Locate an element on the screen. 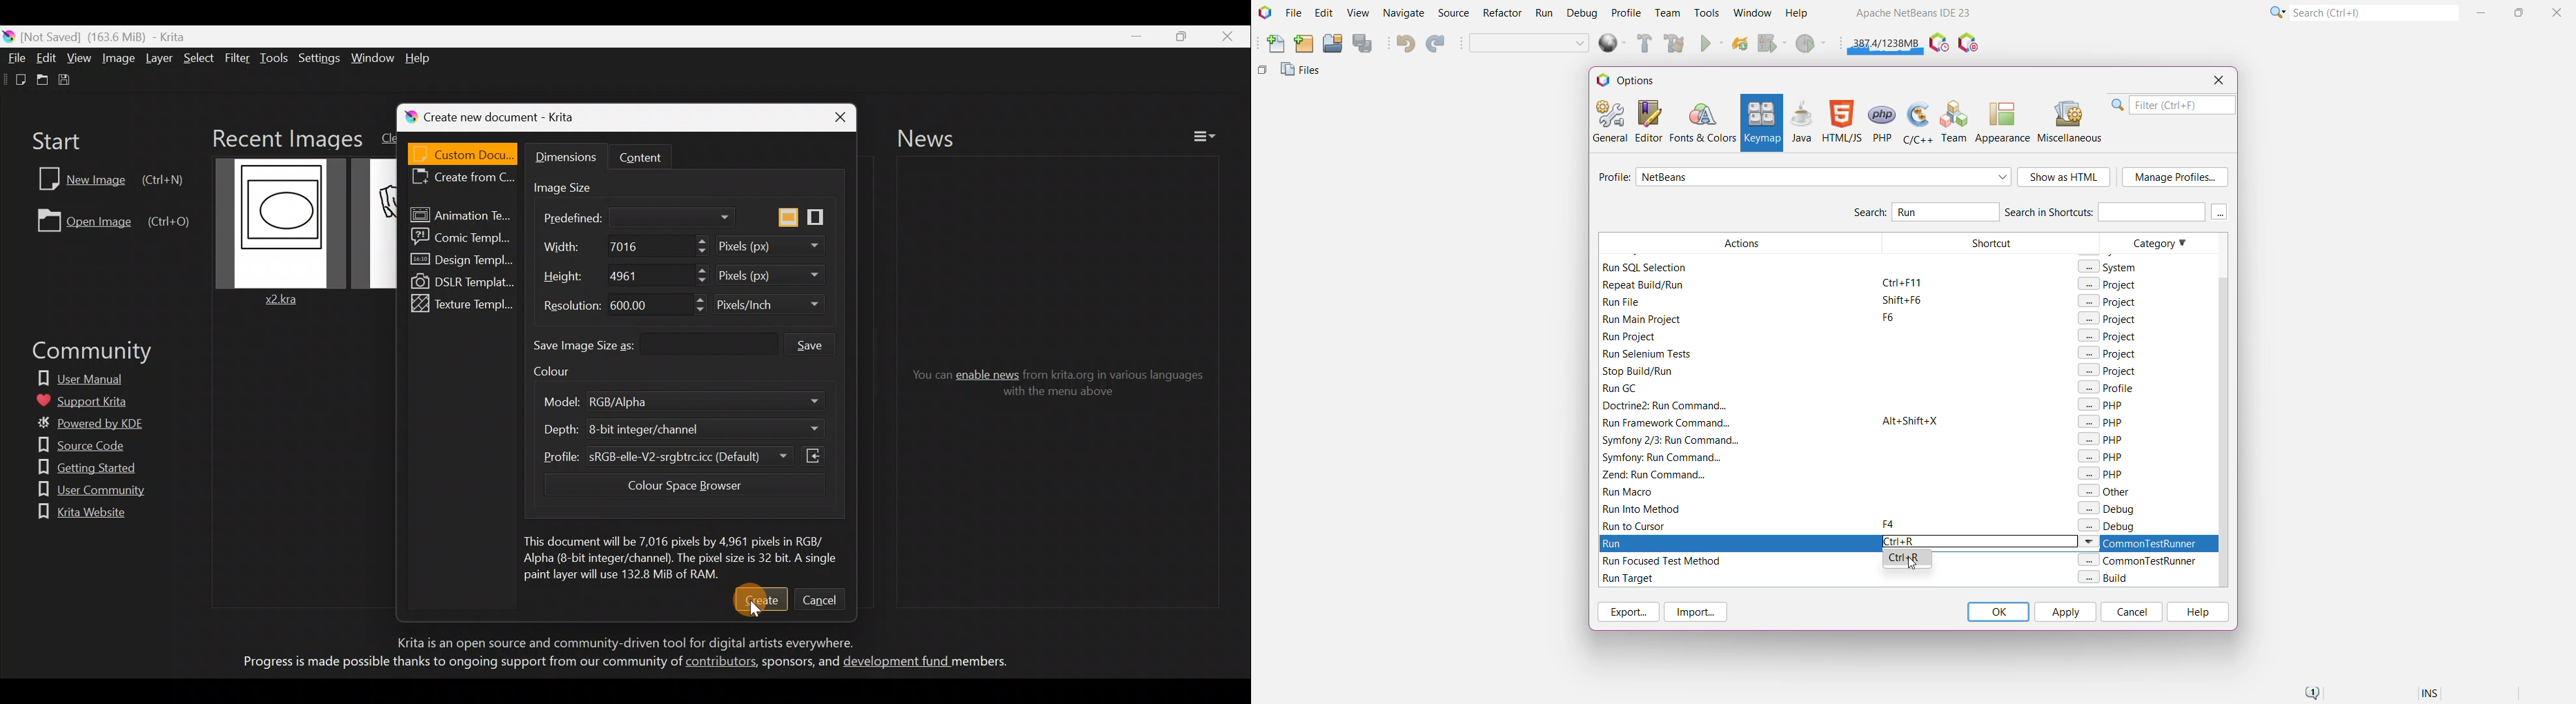  Width is located at coordinates (559, 248).